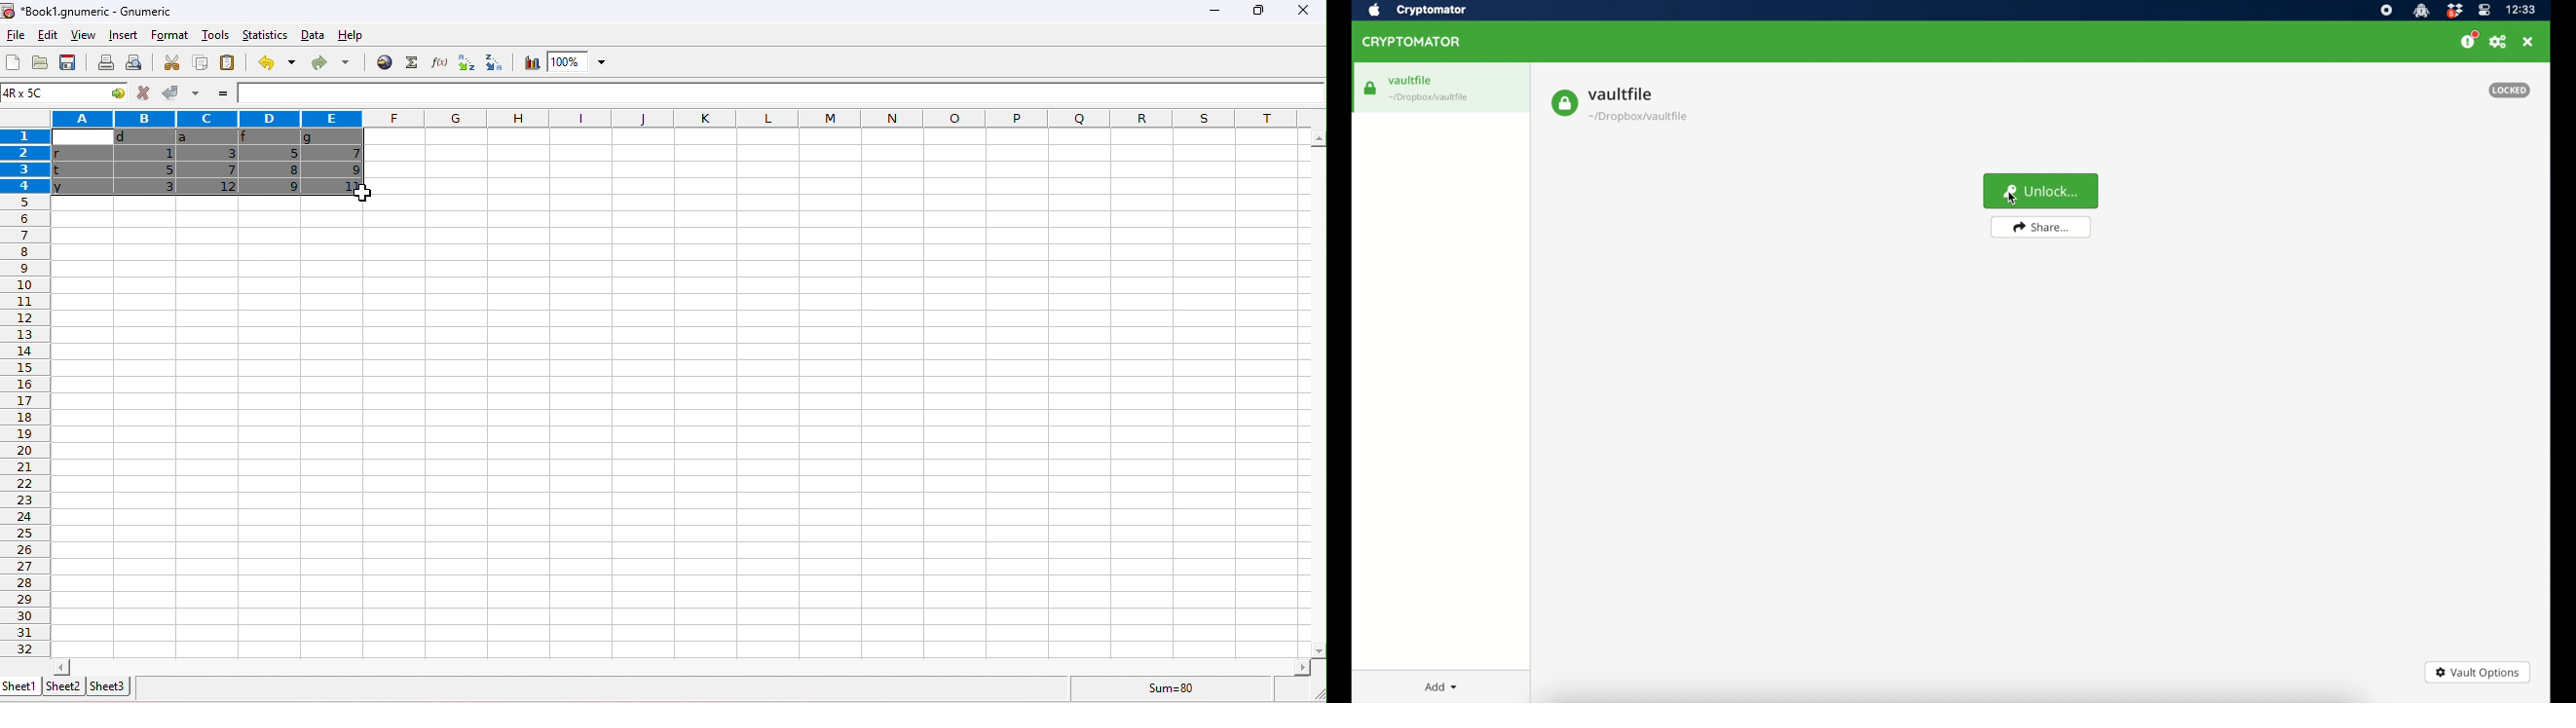  What do you see at coordinates (83, 35) in the screenshot?
I see `view` at bounding box center [83, 35].